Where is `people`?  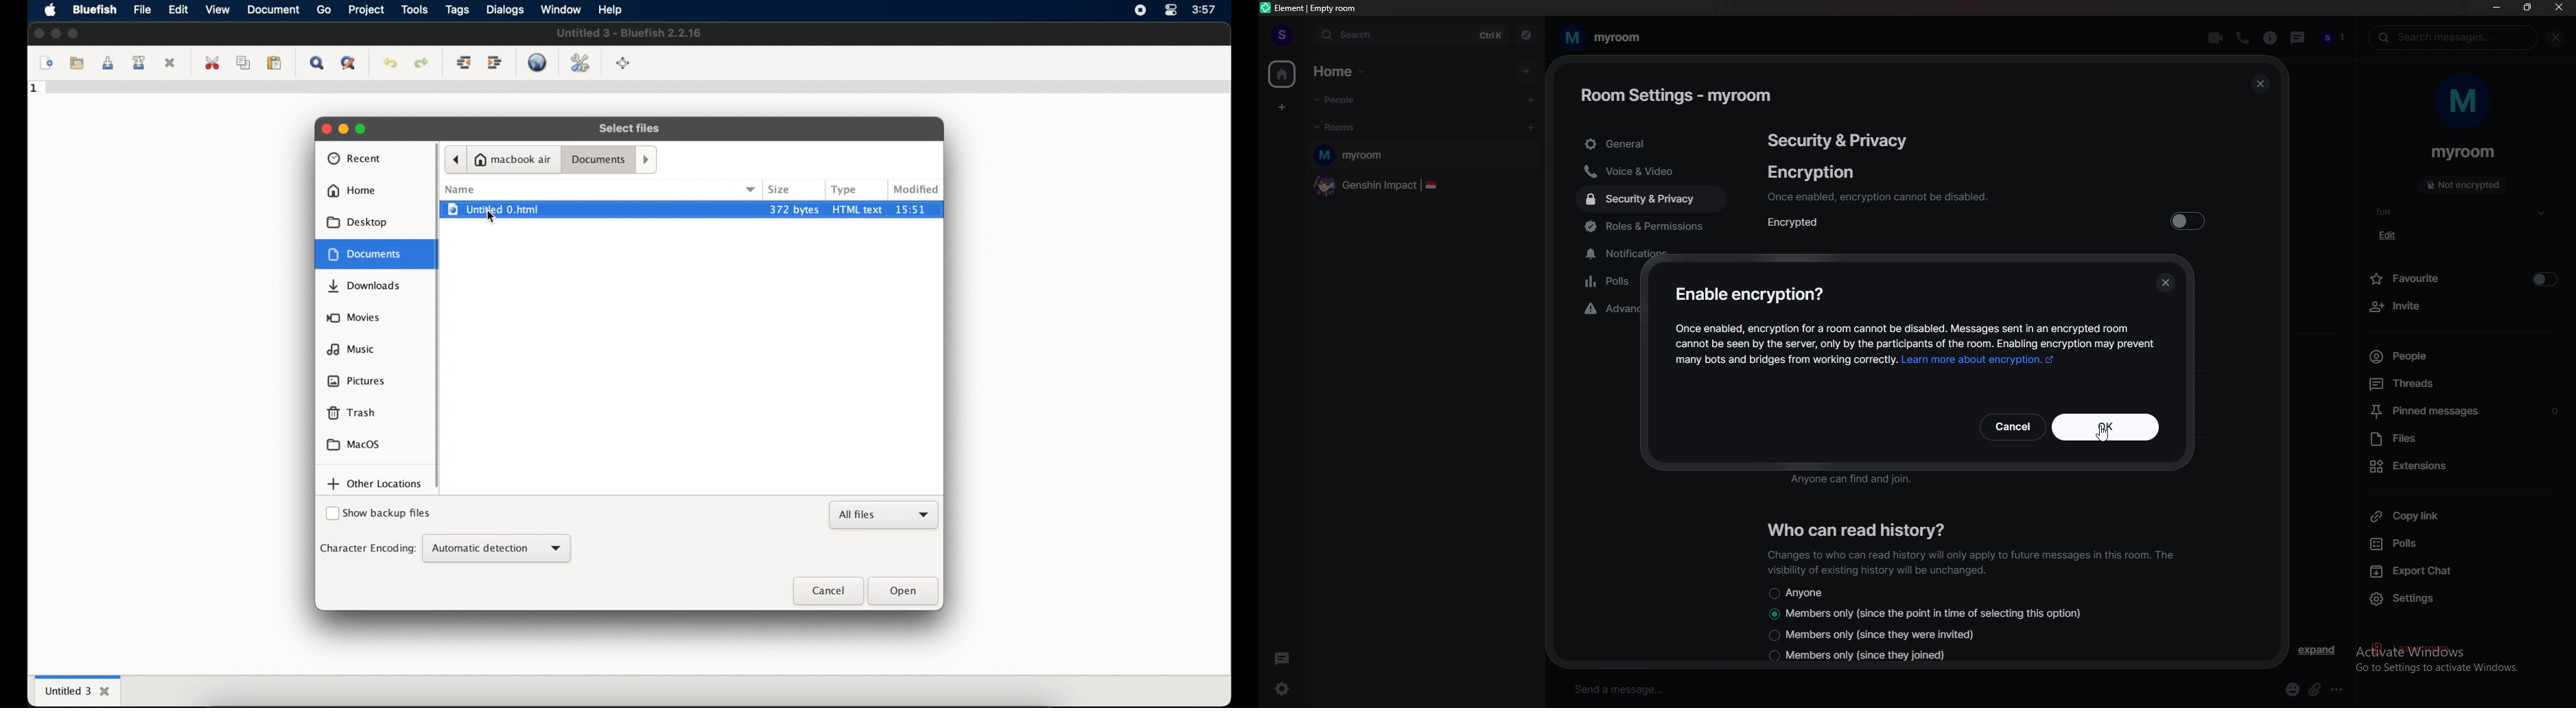
people is located at coordinates (1351, 99).